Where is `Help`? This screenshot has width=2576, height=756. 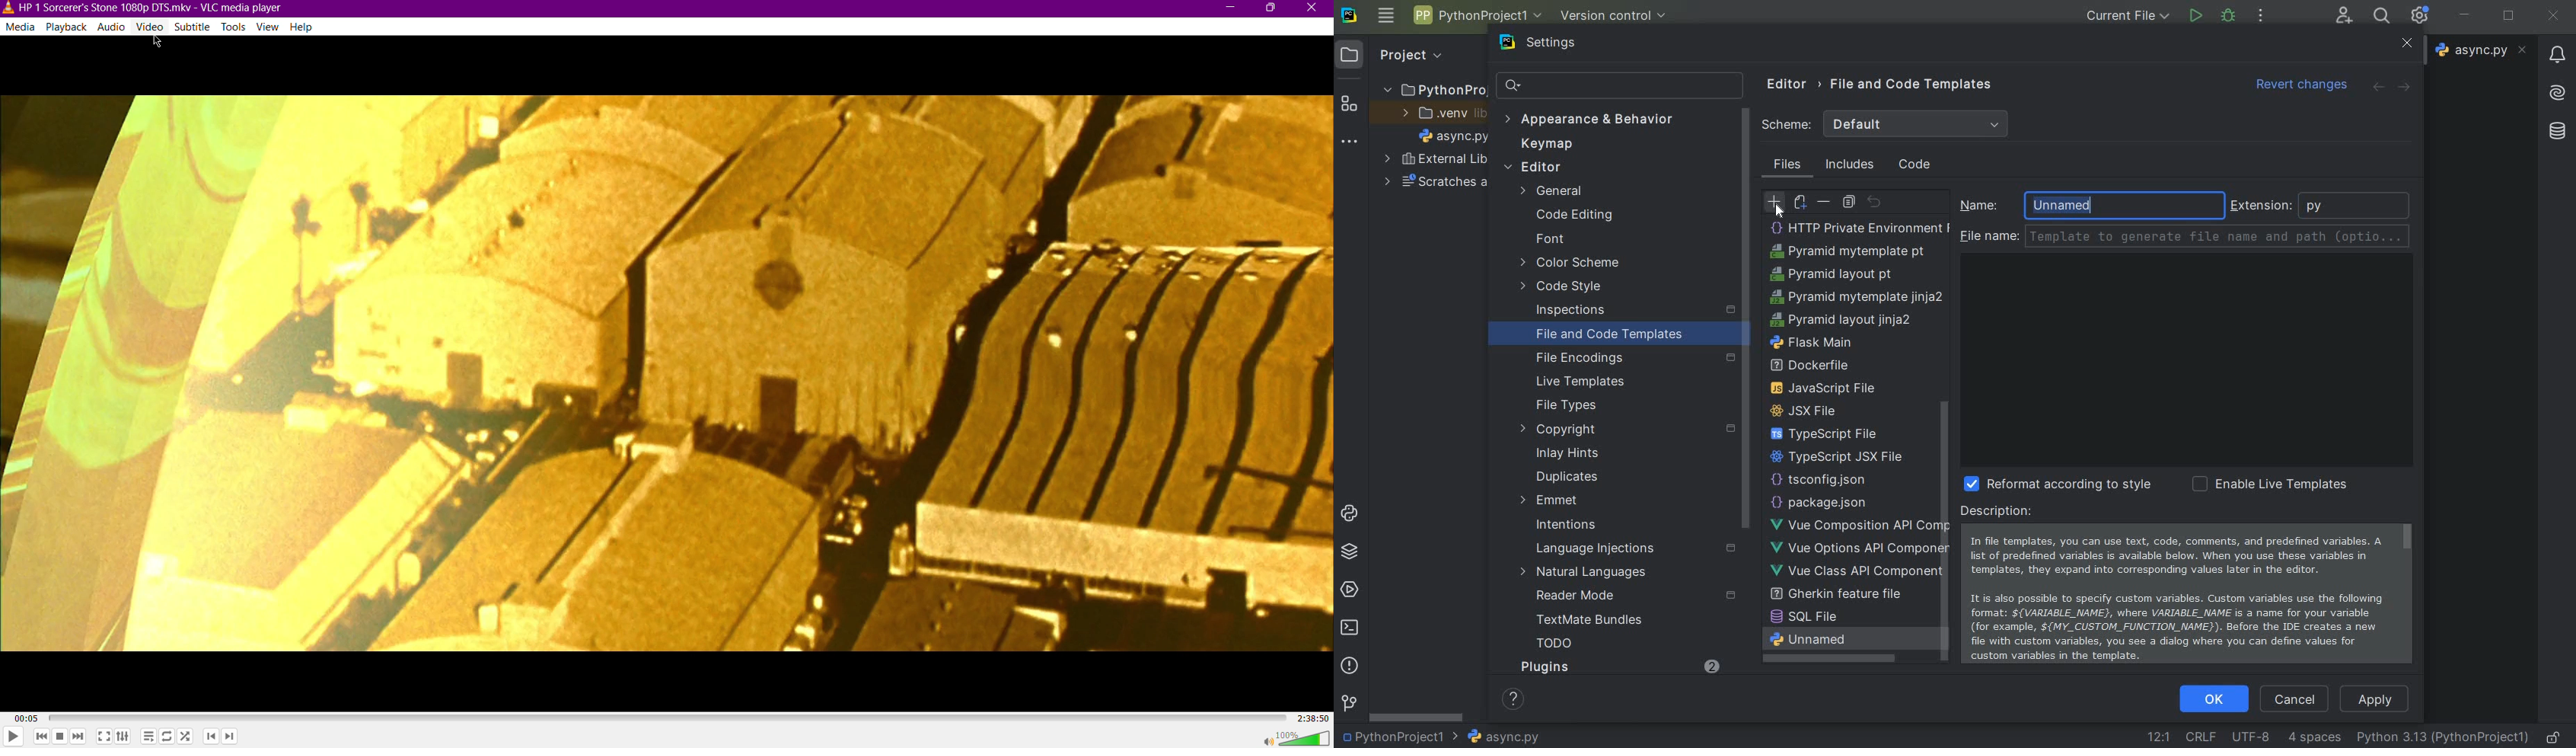
Help is located at coordinates (302, 26).